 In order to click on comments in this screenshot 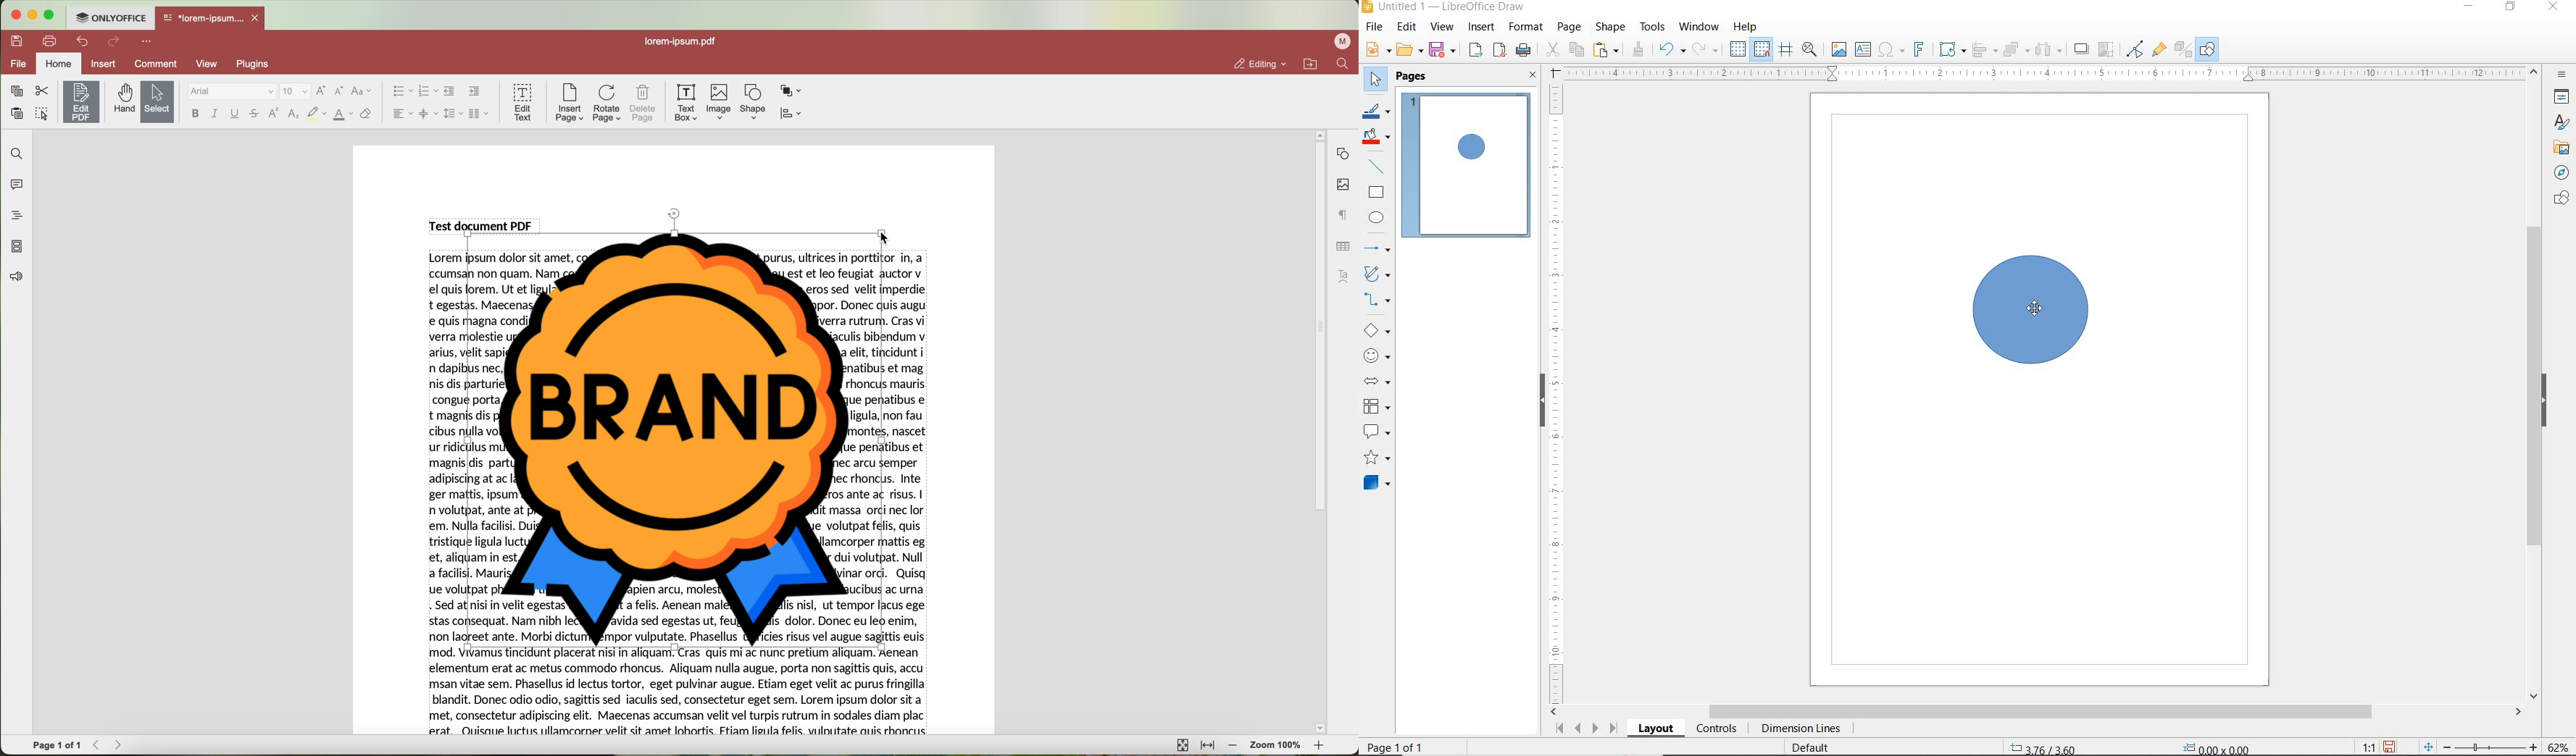, I will do `click(15, 183)`.